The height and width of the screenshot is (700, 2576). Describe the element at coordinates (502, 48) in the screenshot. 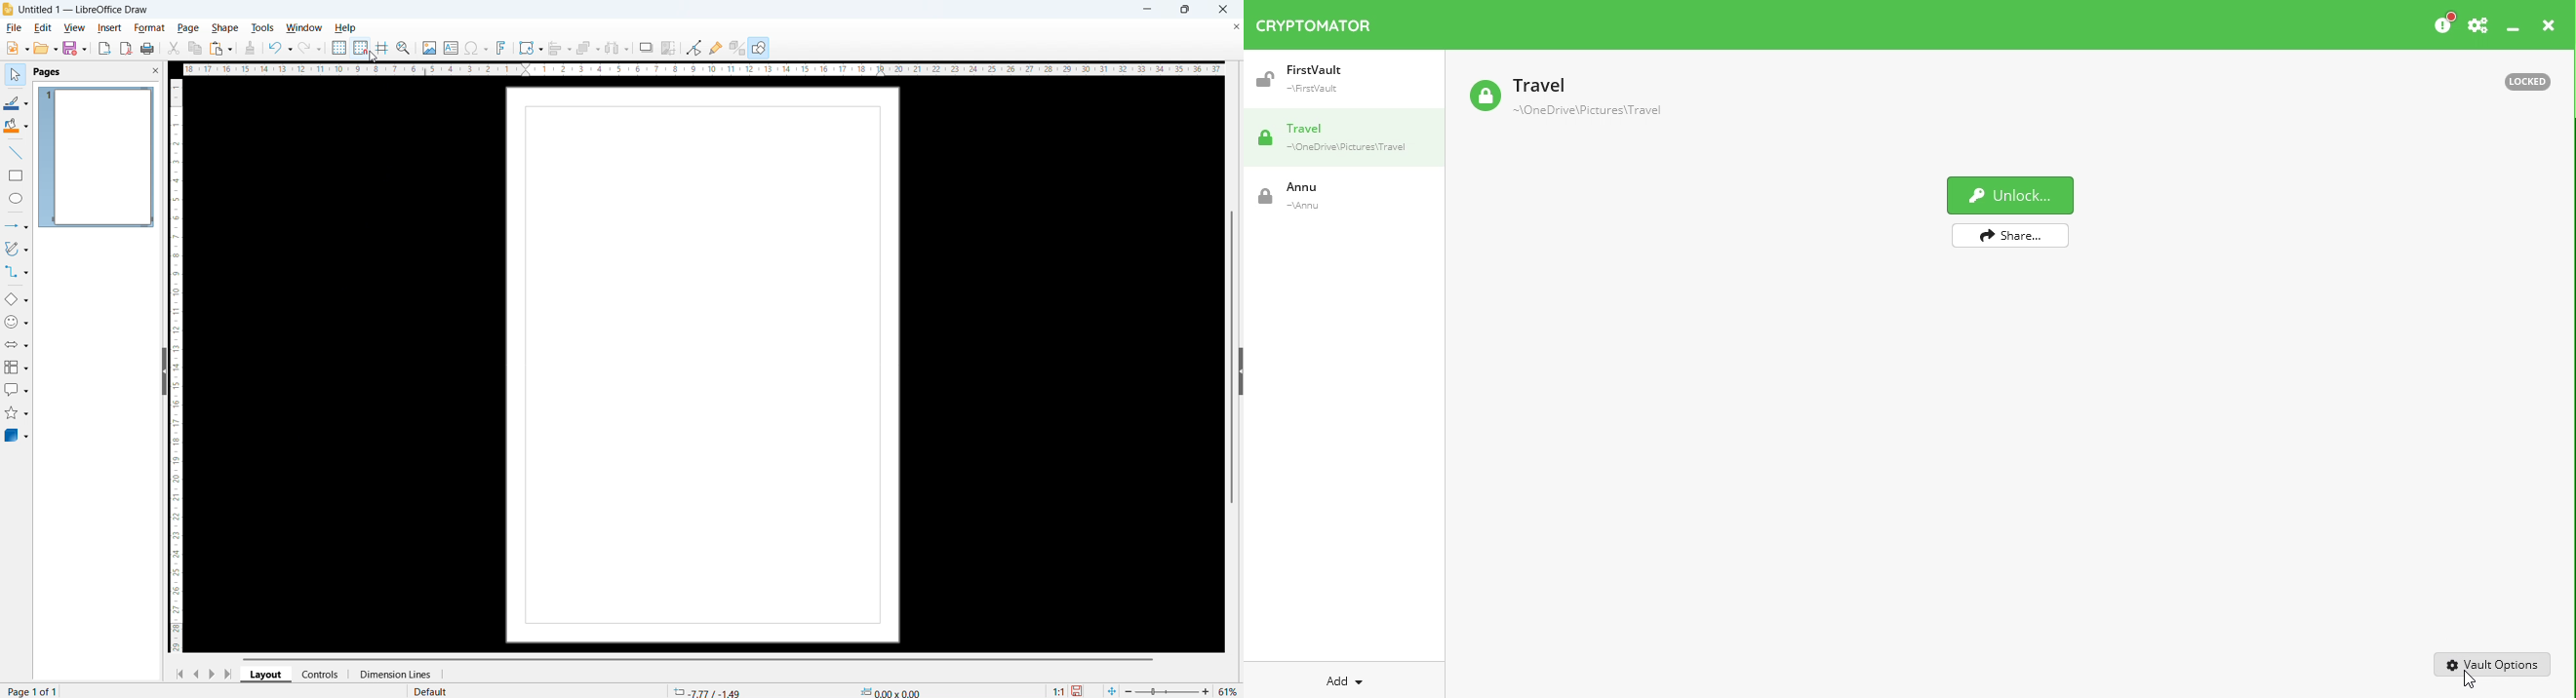

I see `Insert font work text ` at that location.